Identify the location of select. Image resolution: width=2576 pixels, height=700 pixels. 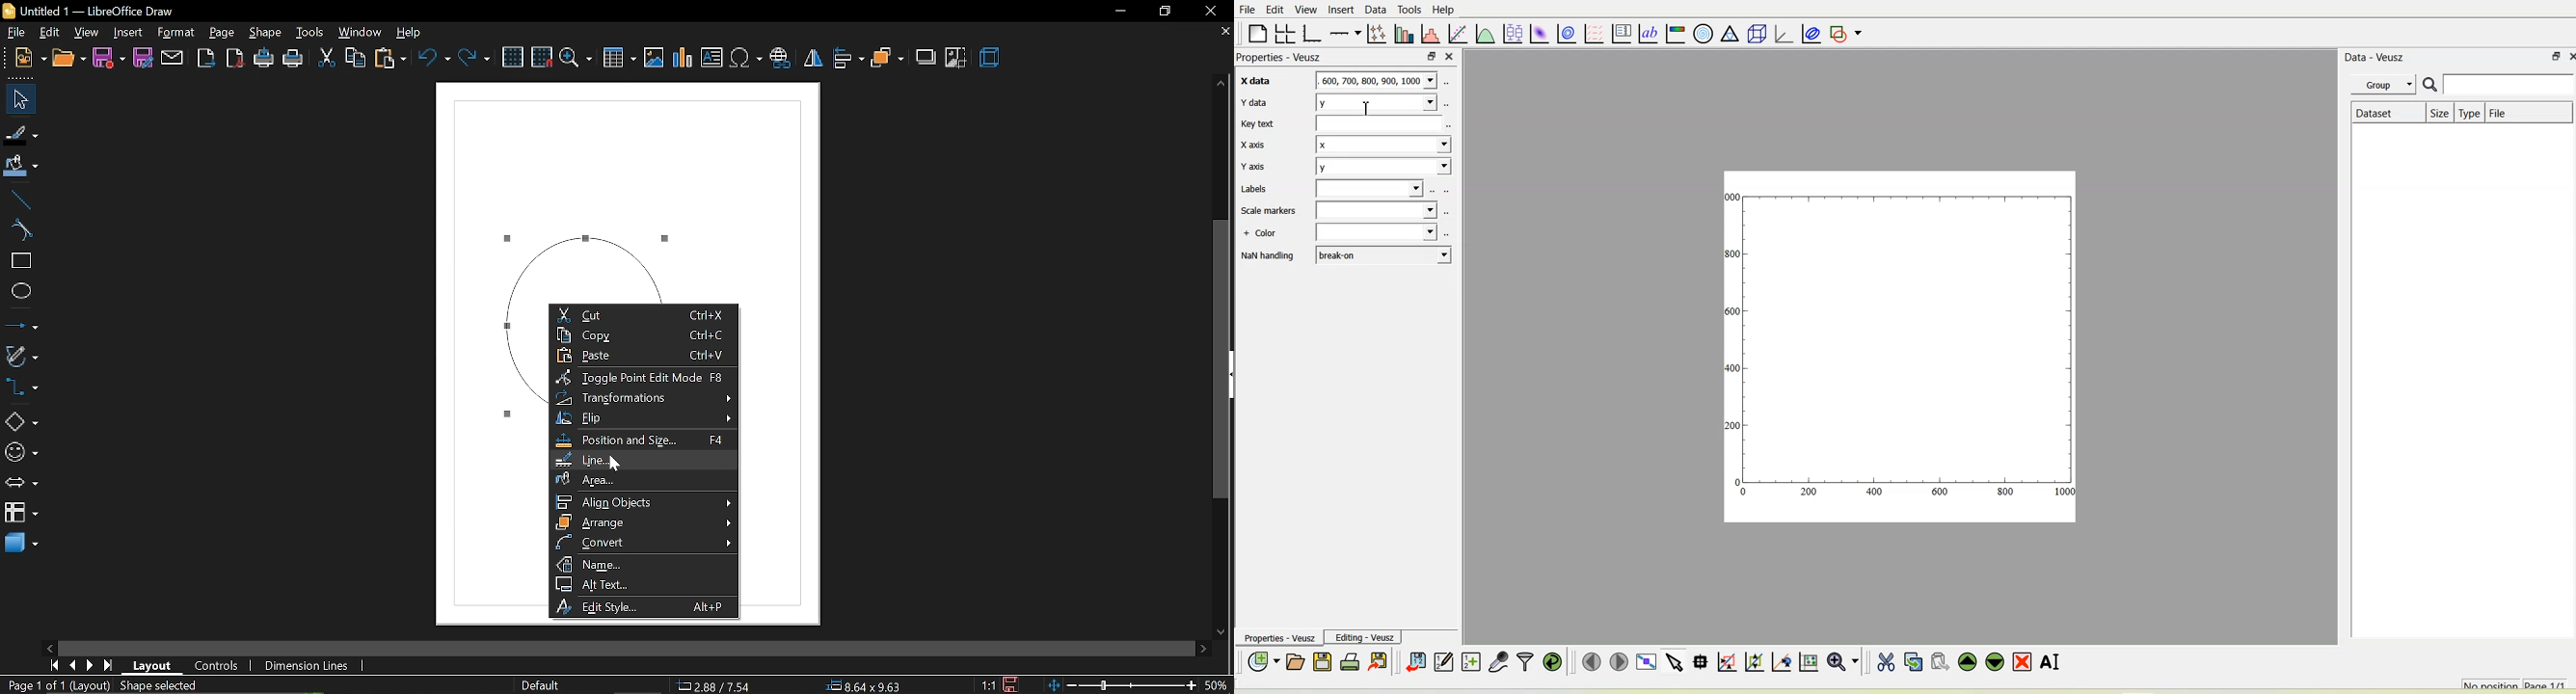
(18, 100).